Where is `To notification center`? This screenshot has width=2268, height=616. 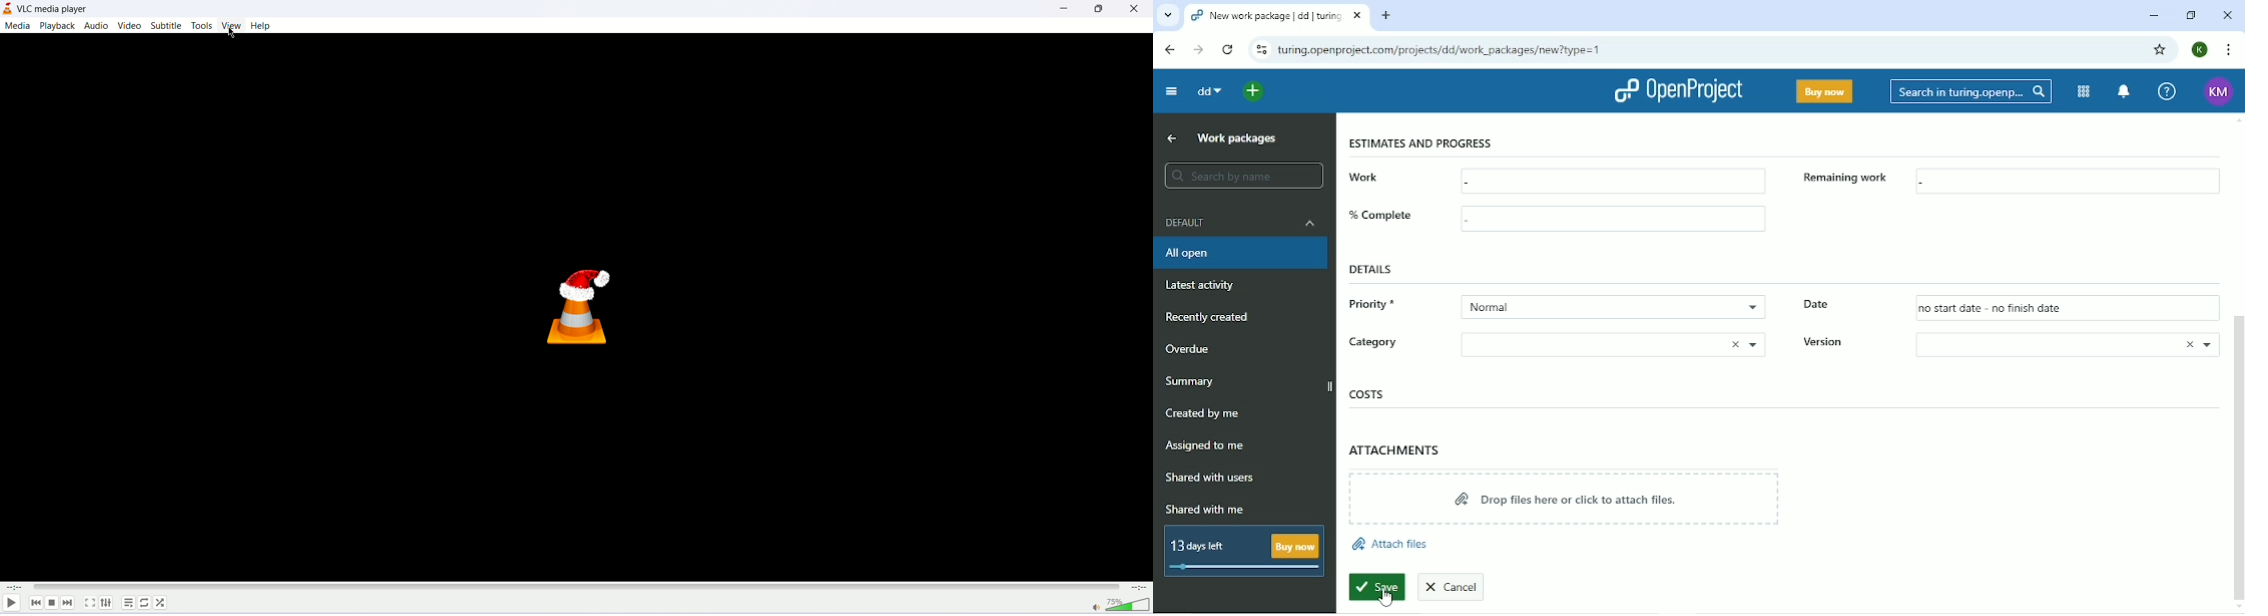 To notification center is located at coordinates (2124, 92).